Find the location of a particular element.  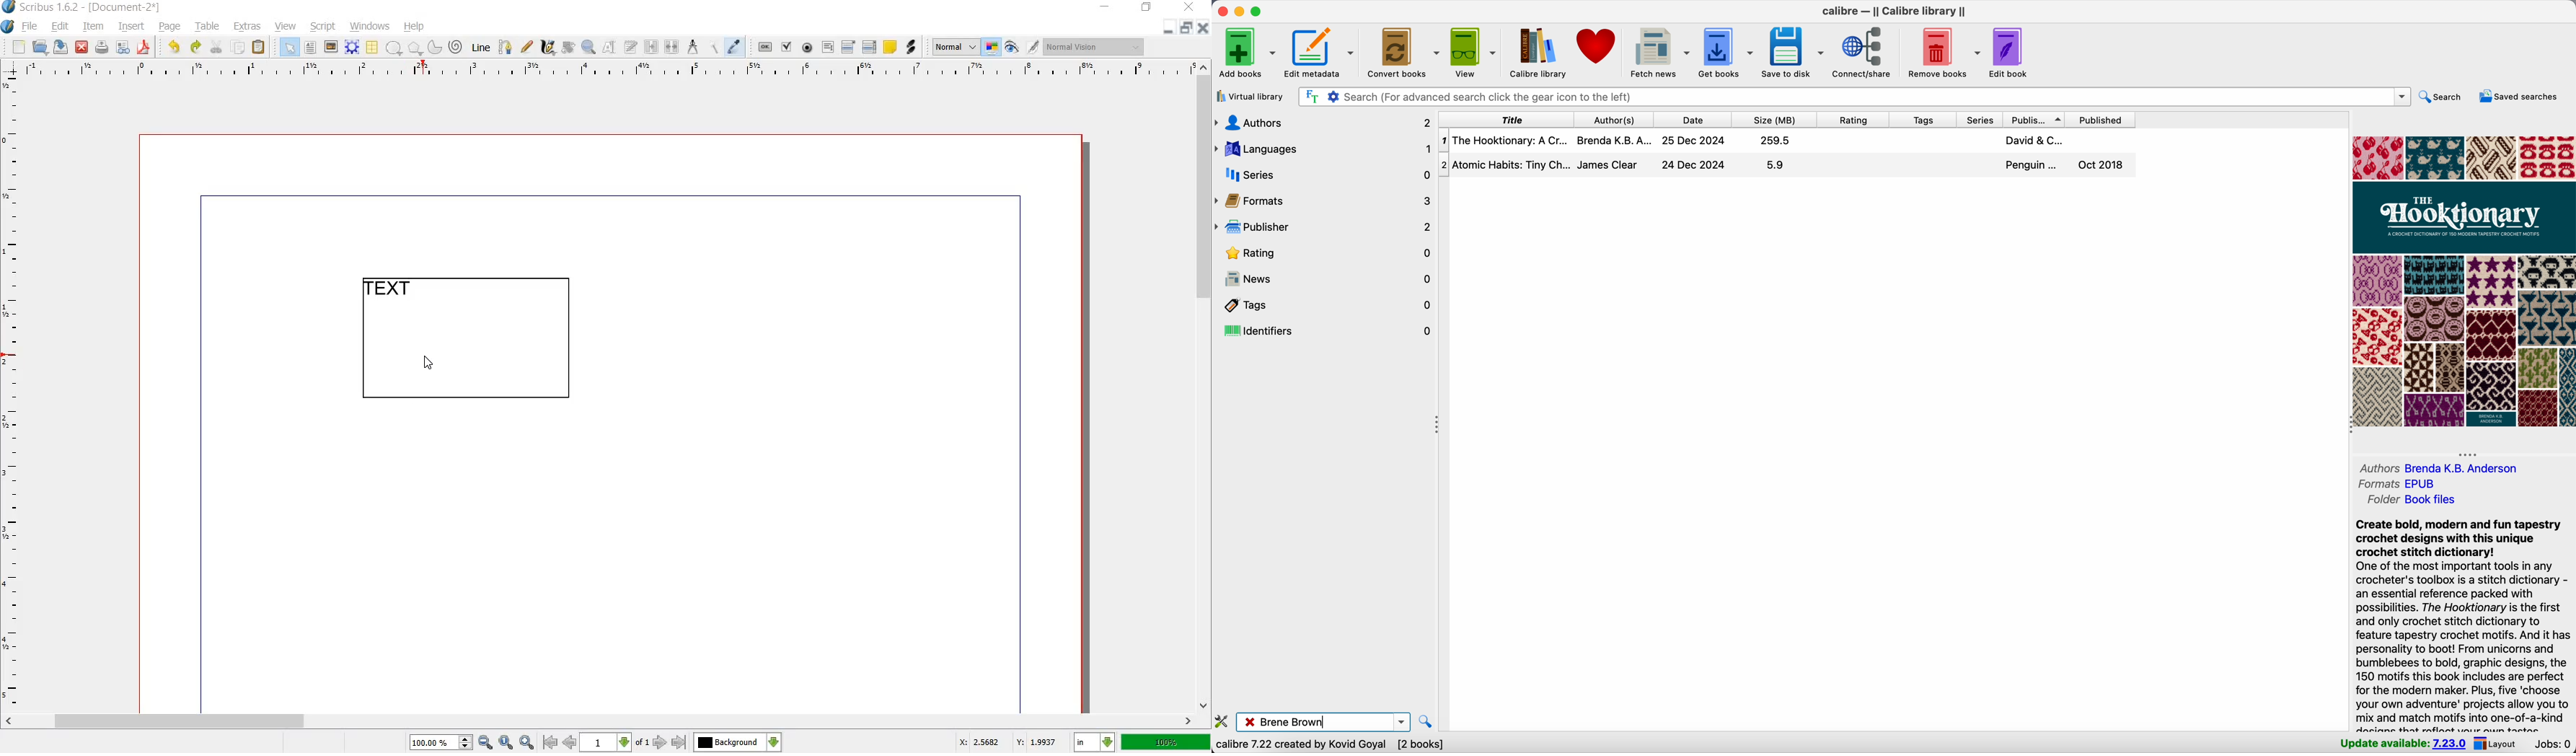

minimize is located at coordinates (1238, 11).